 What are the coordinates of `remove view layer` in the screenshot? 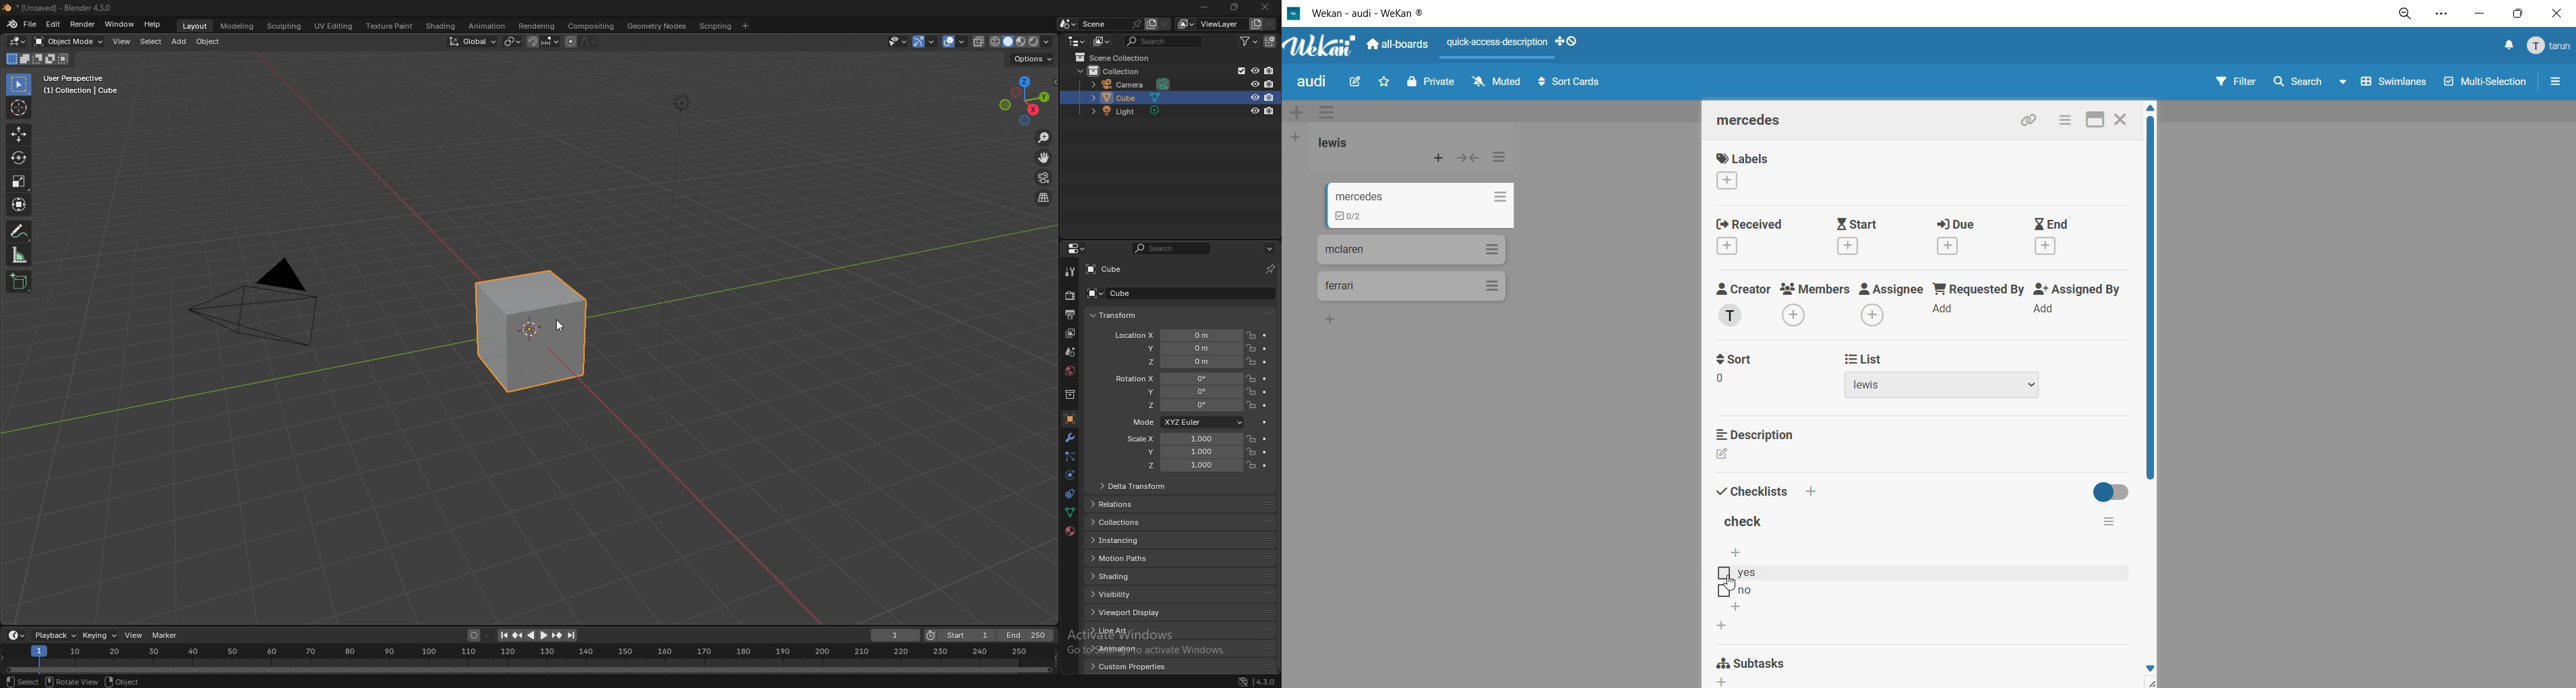 It's located at (1270, 25).